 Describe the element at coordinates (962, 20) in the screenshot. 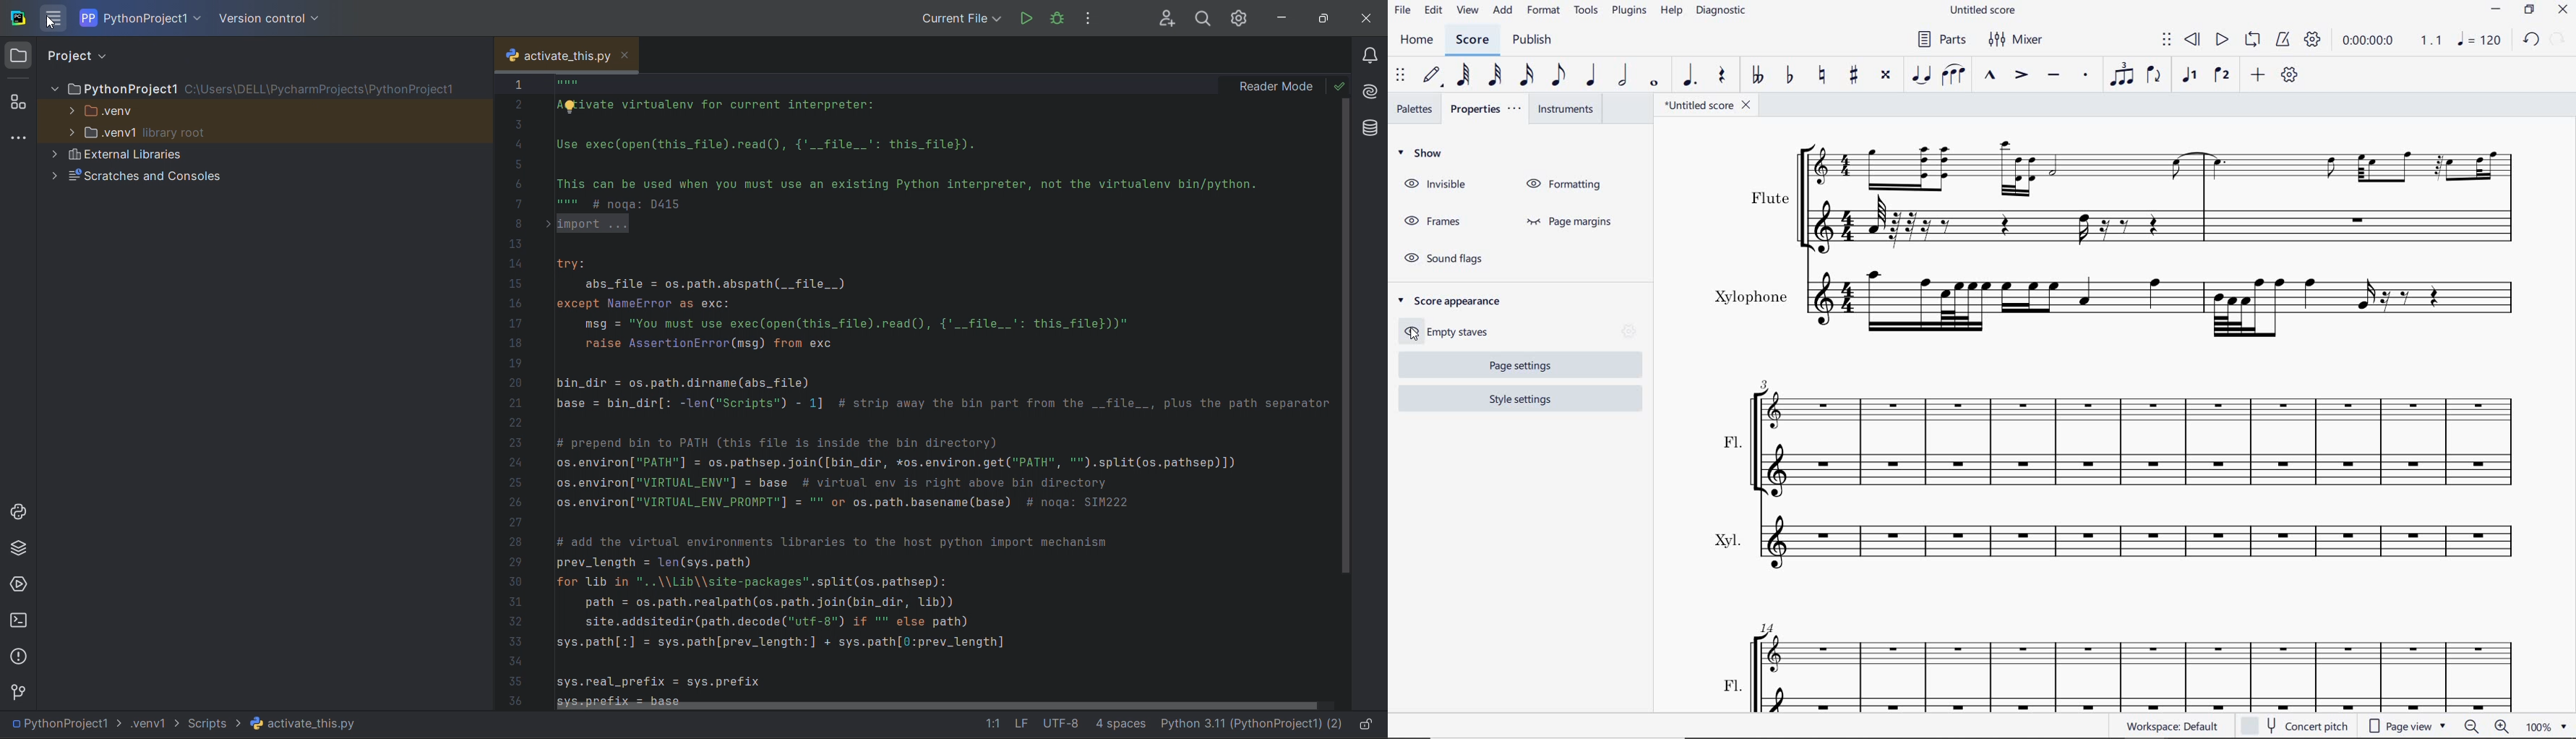

I see `Current File` at that location.